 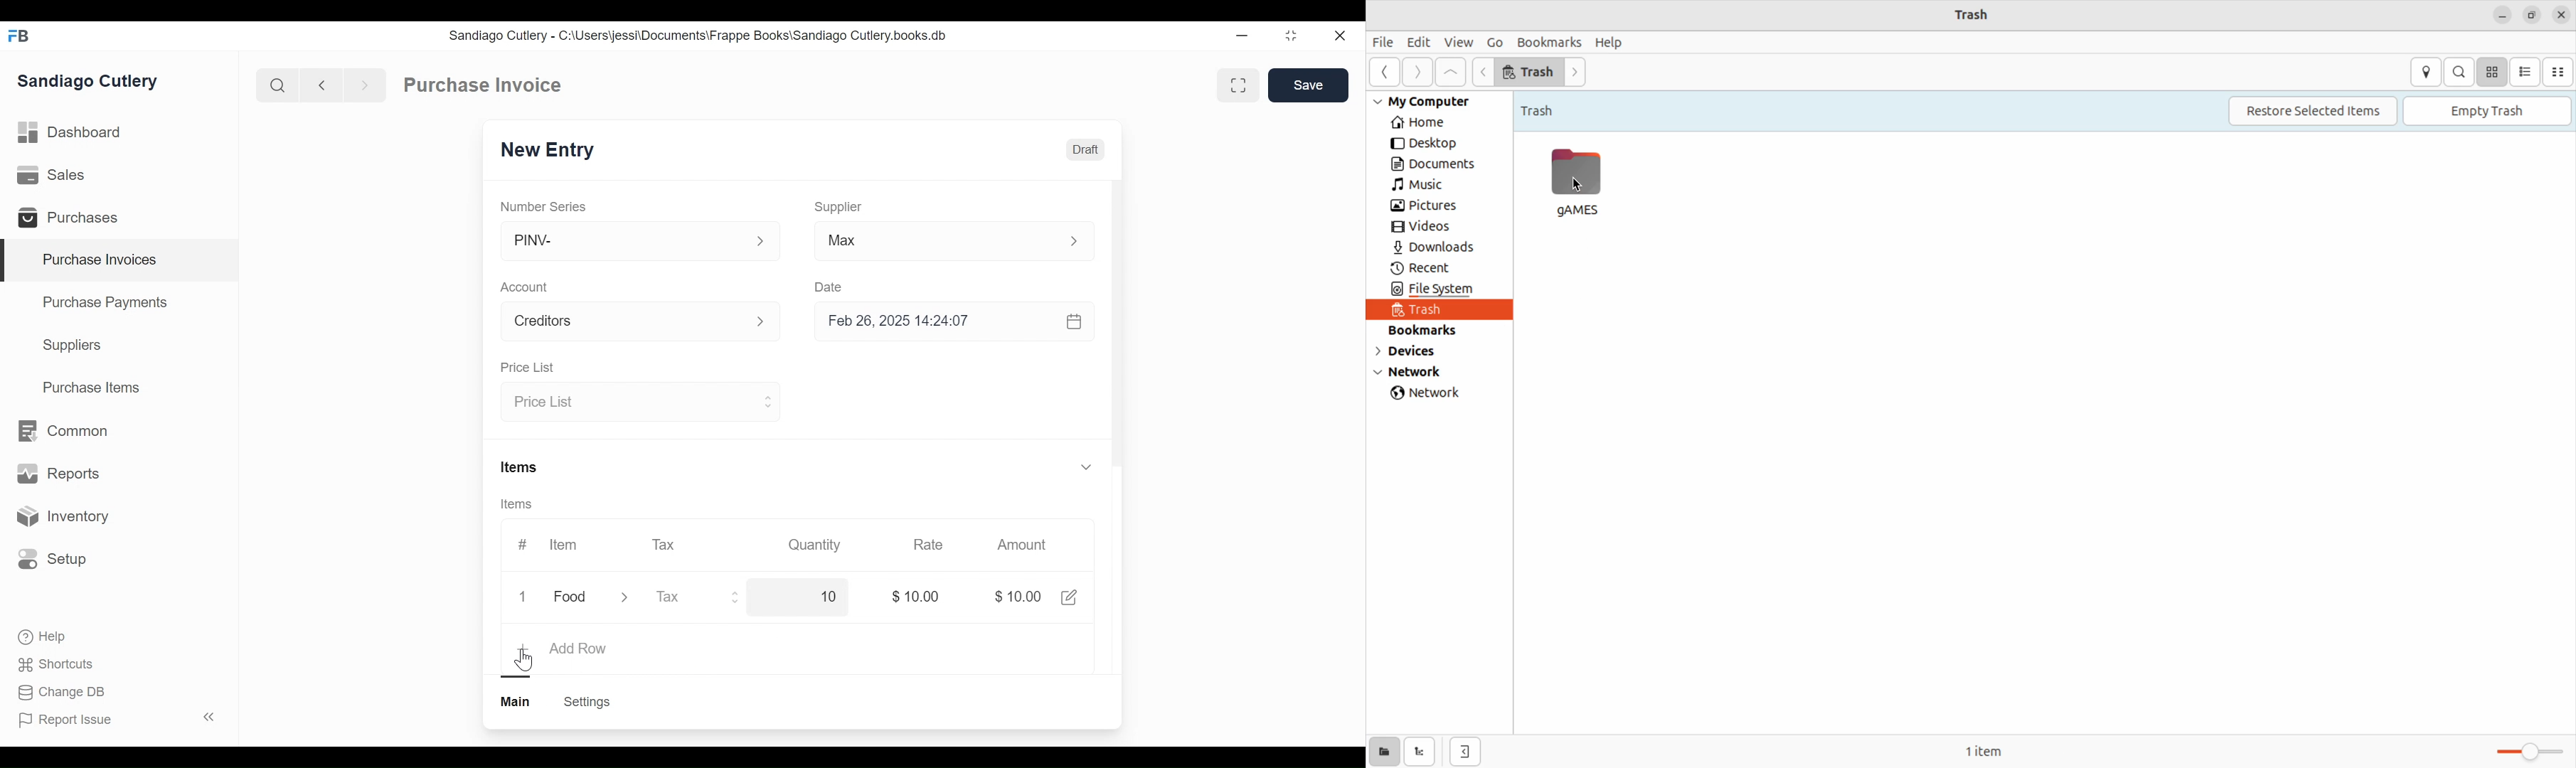 What do you see at coordinates (1239, 36) in the screenshot?
I see `Minimize` at bounding box center [1239, 36].